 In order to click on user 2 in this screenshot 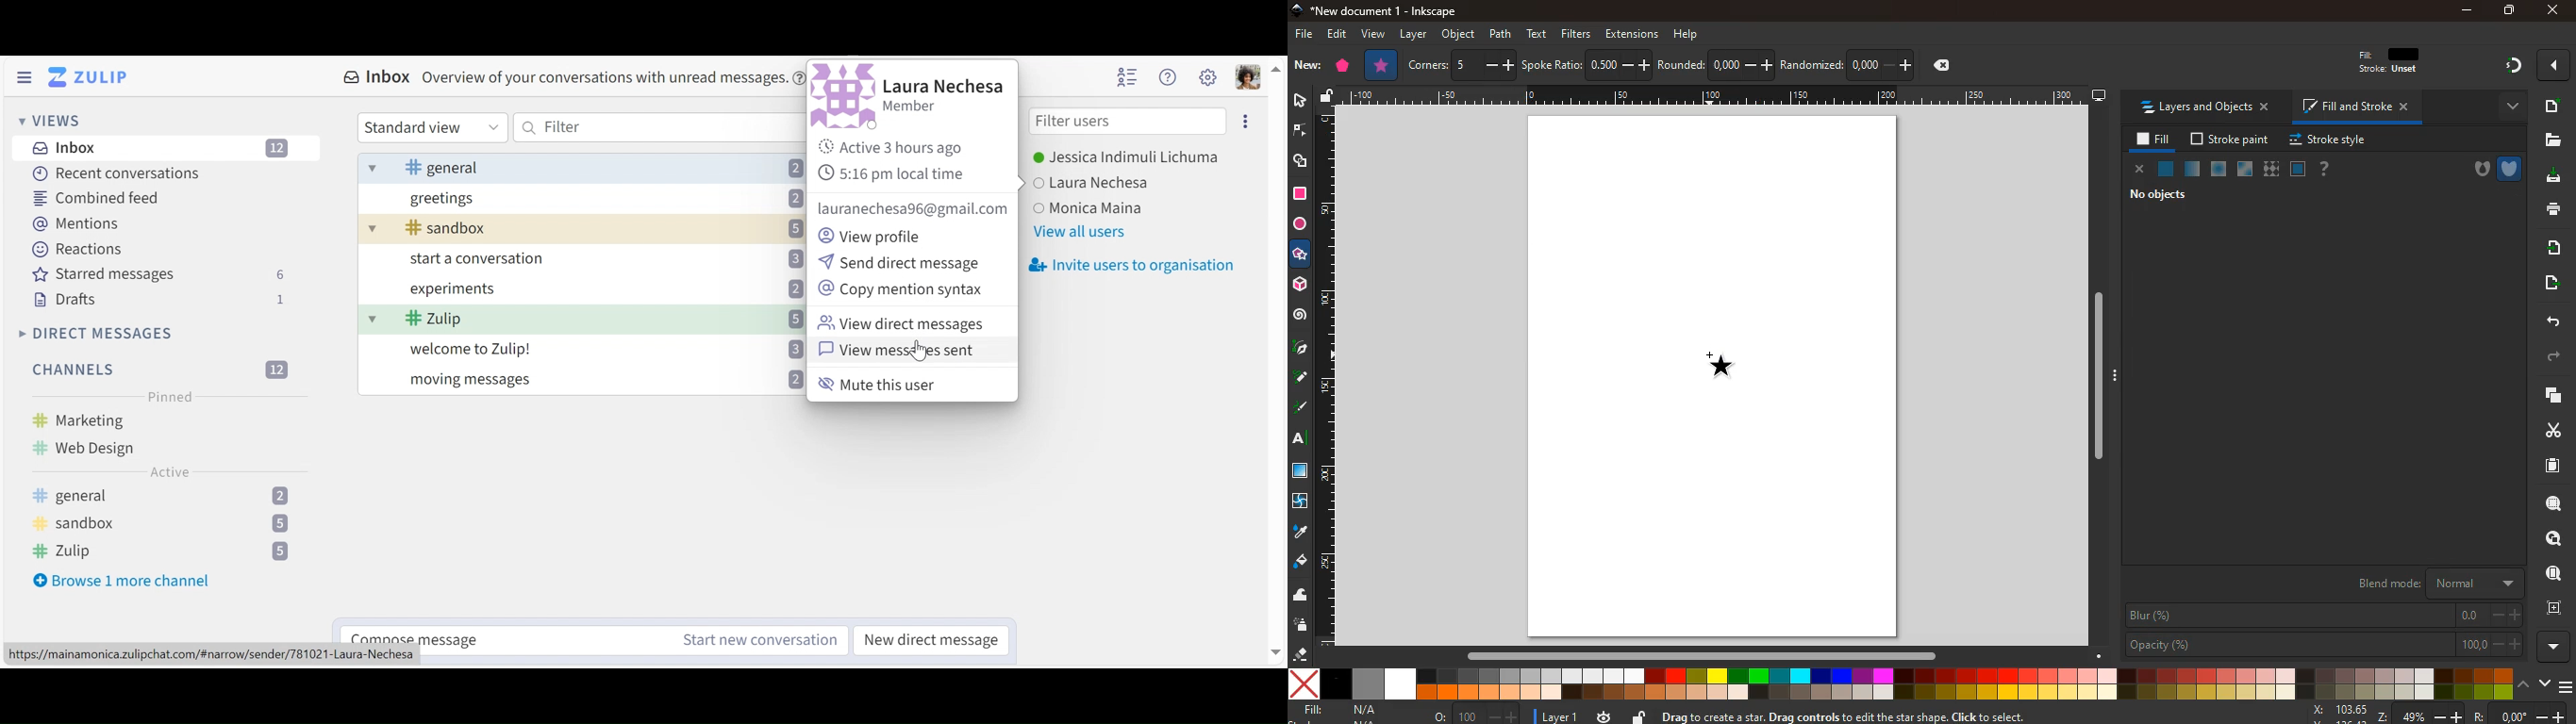, I will do `click(1097, 182)`.